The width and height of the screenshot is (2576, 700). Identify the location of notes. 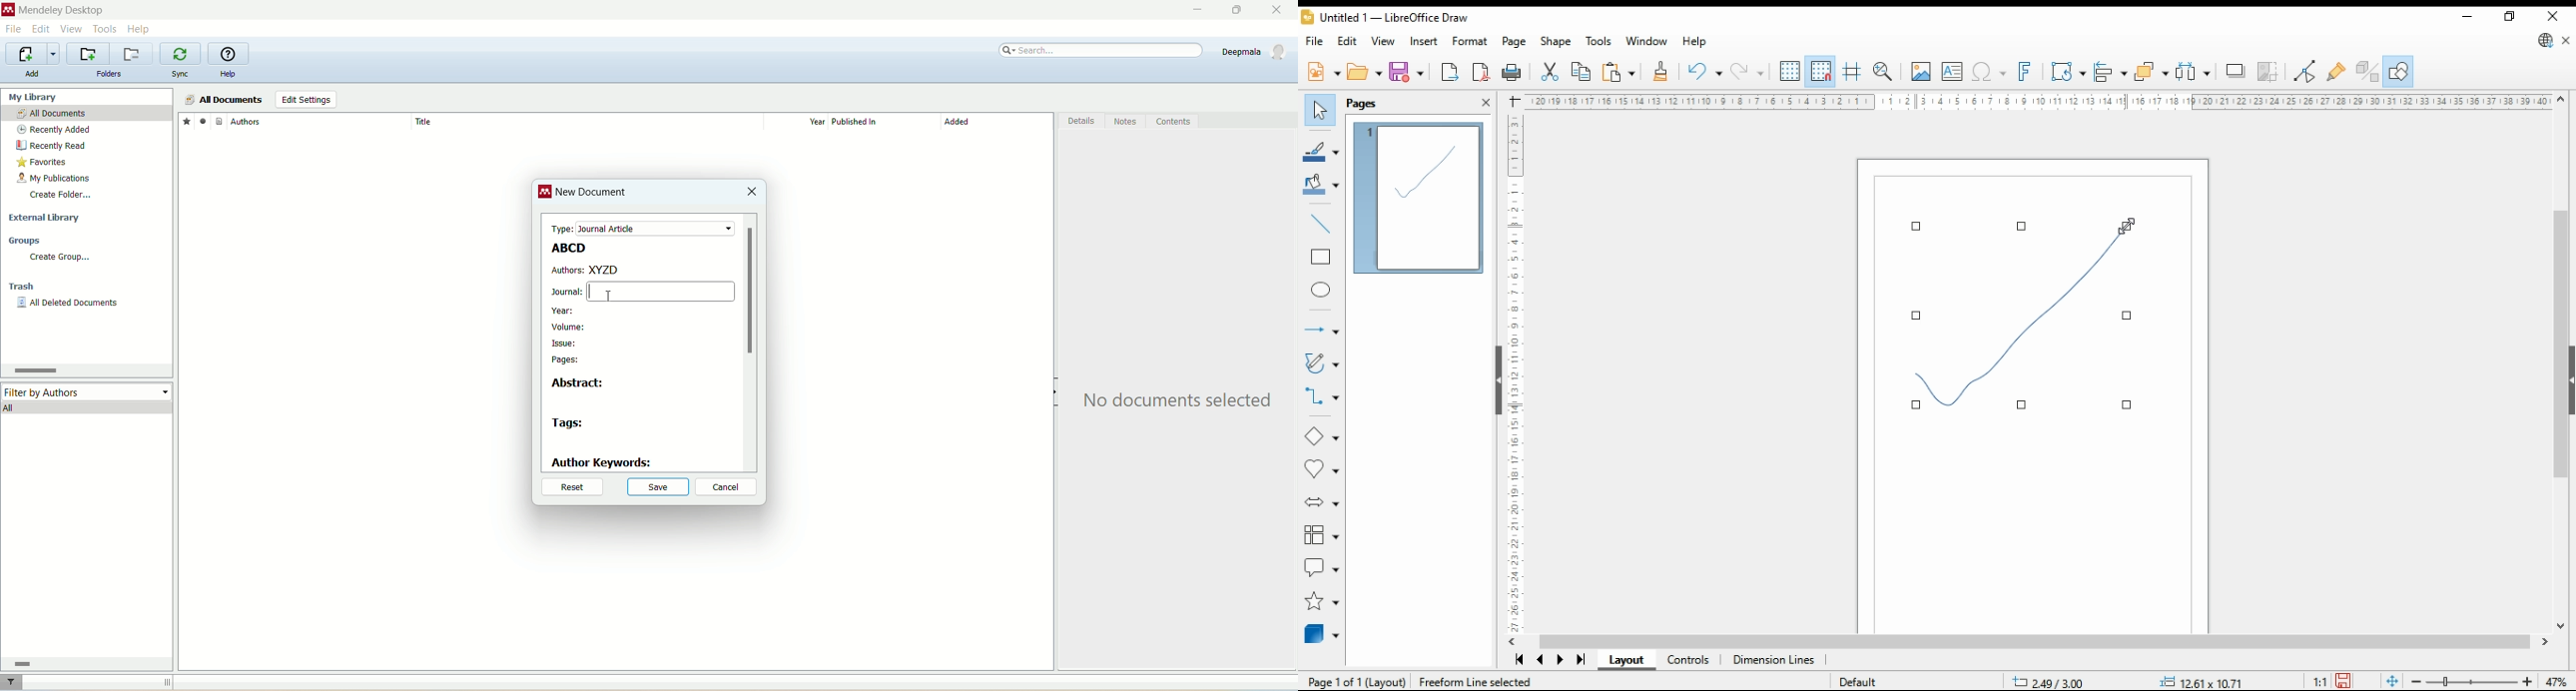
(1127, 122).